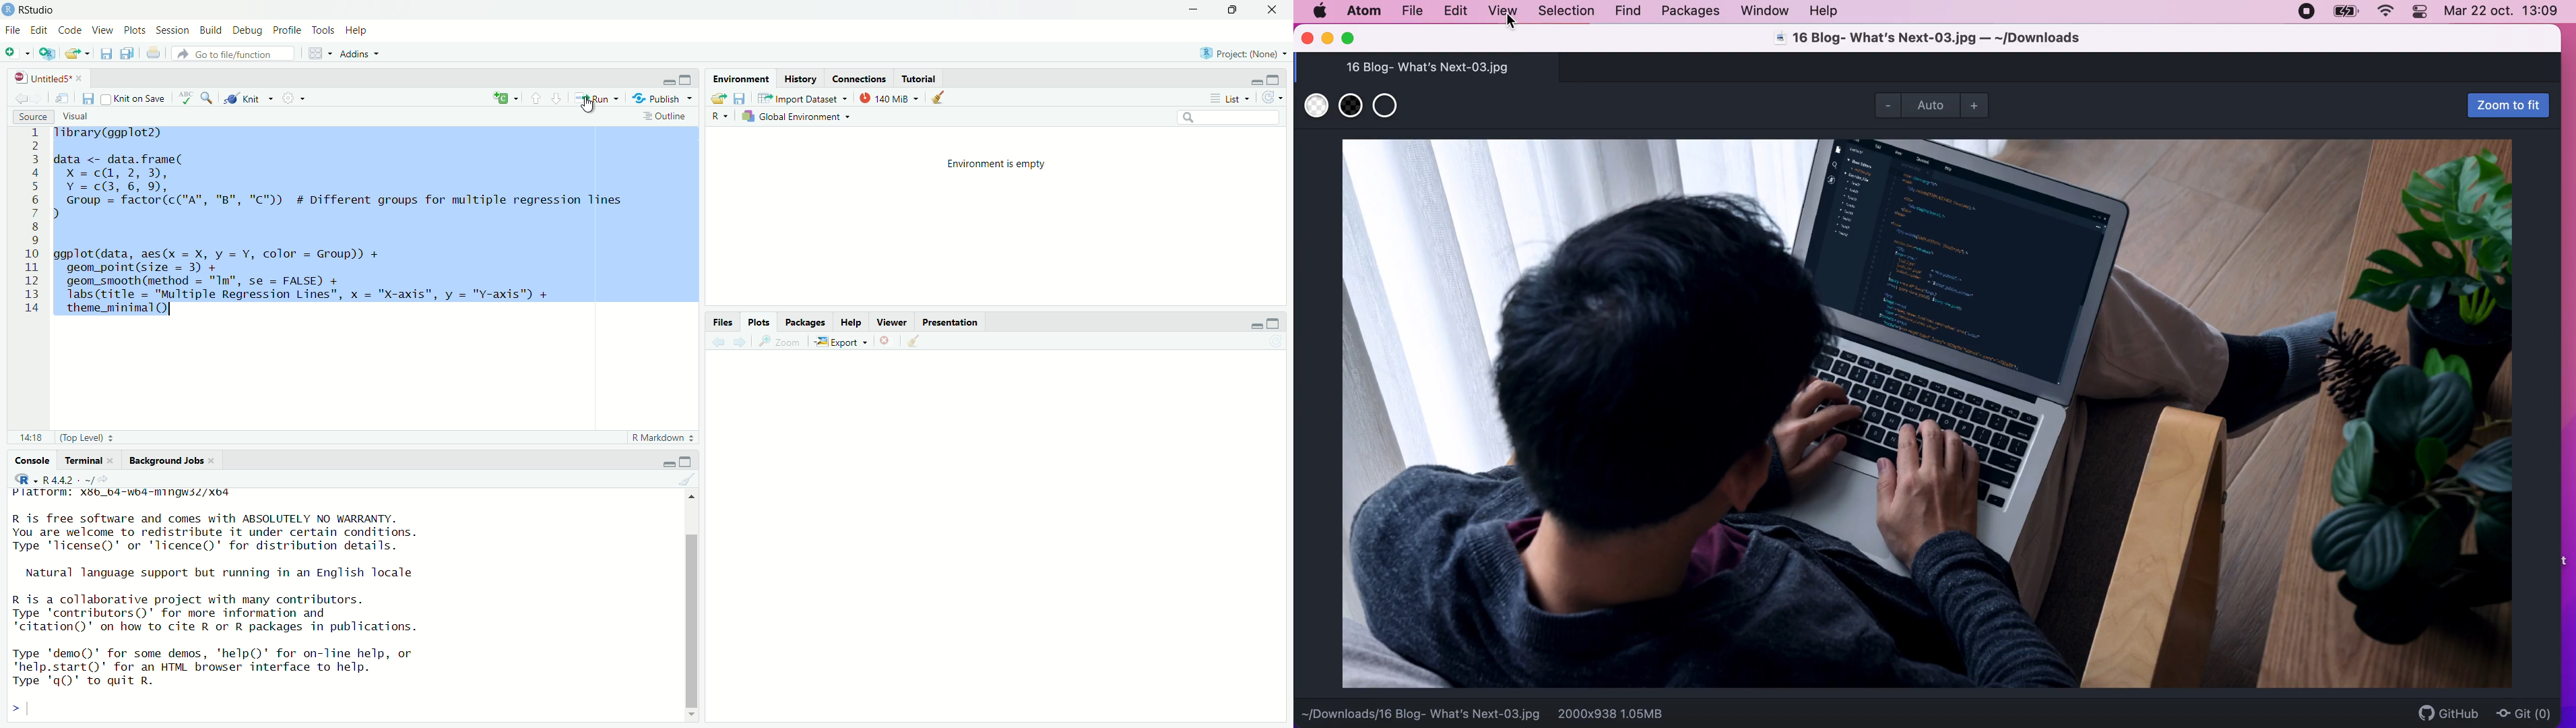 This screenshot has height=728, width=2576. What do you see at coordinates (659, 462) in the screenshot?
I see `minimise` at bounding box center [659, 462].